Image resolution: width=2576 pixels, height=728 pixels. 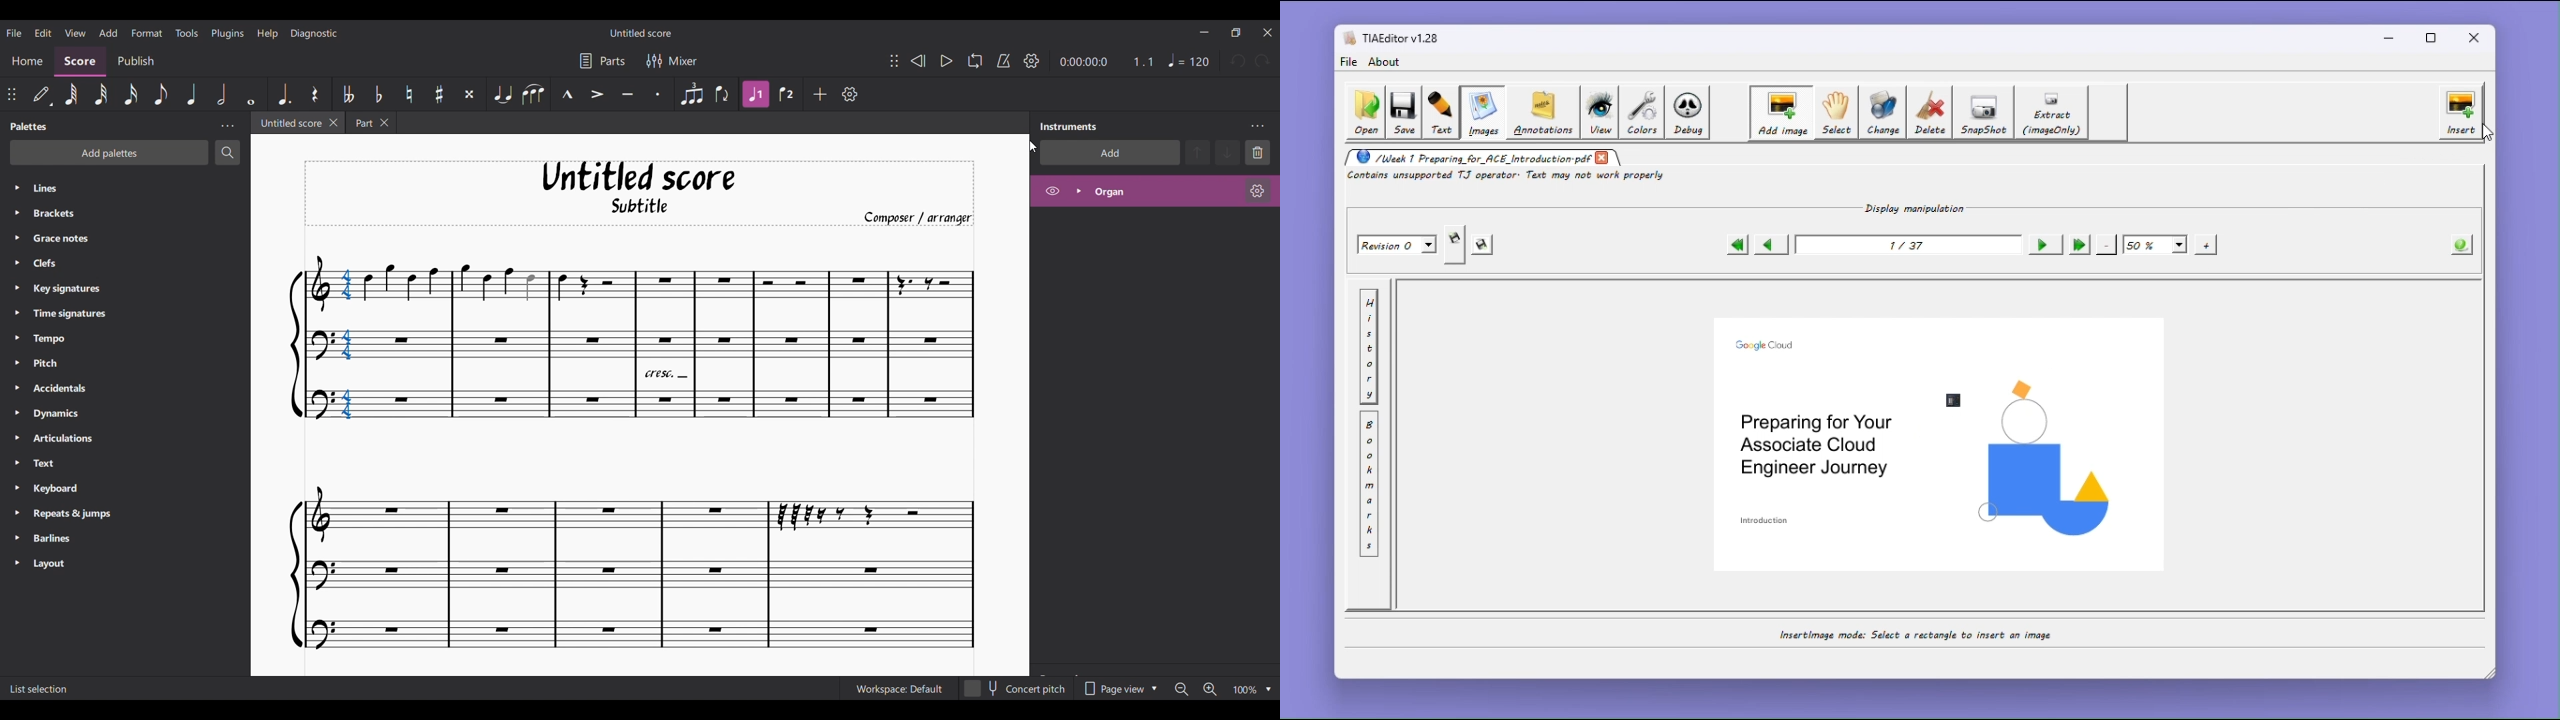 What do you see at coordinates (597, 94) in the screenshot?
I see `Accent` at bounding box center [597, 94].